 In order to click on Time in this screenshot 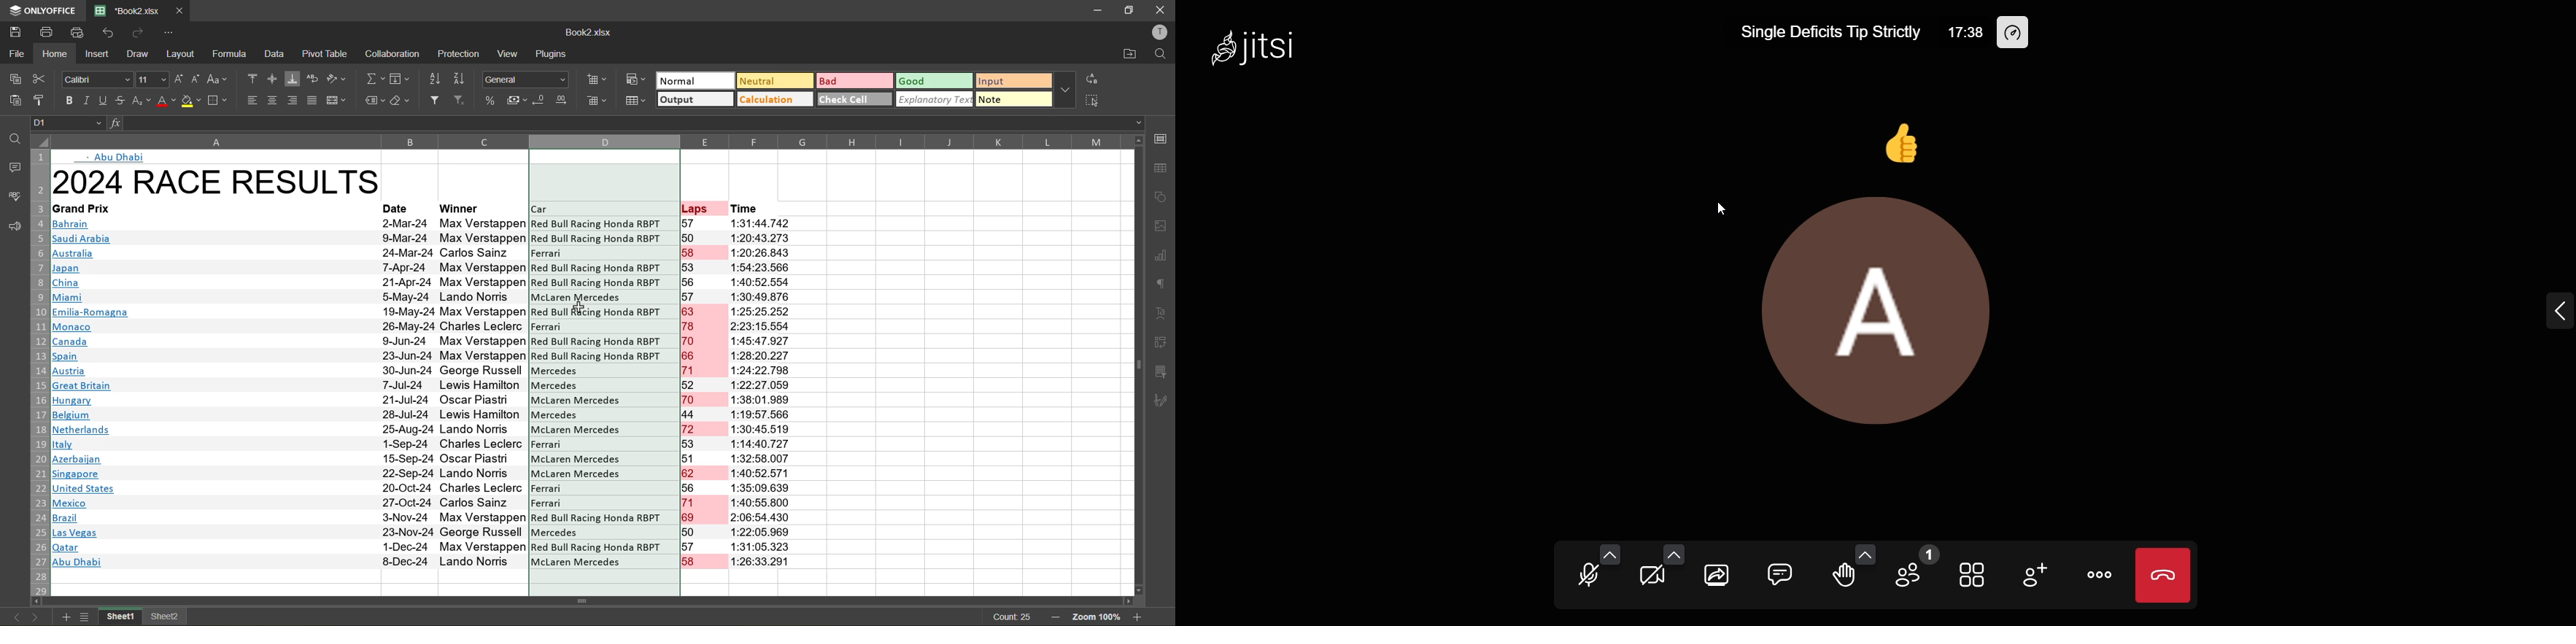, I will do `click(748, 209)`.